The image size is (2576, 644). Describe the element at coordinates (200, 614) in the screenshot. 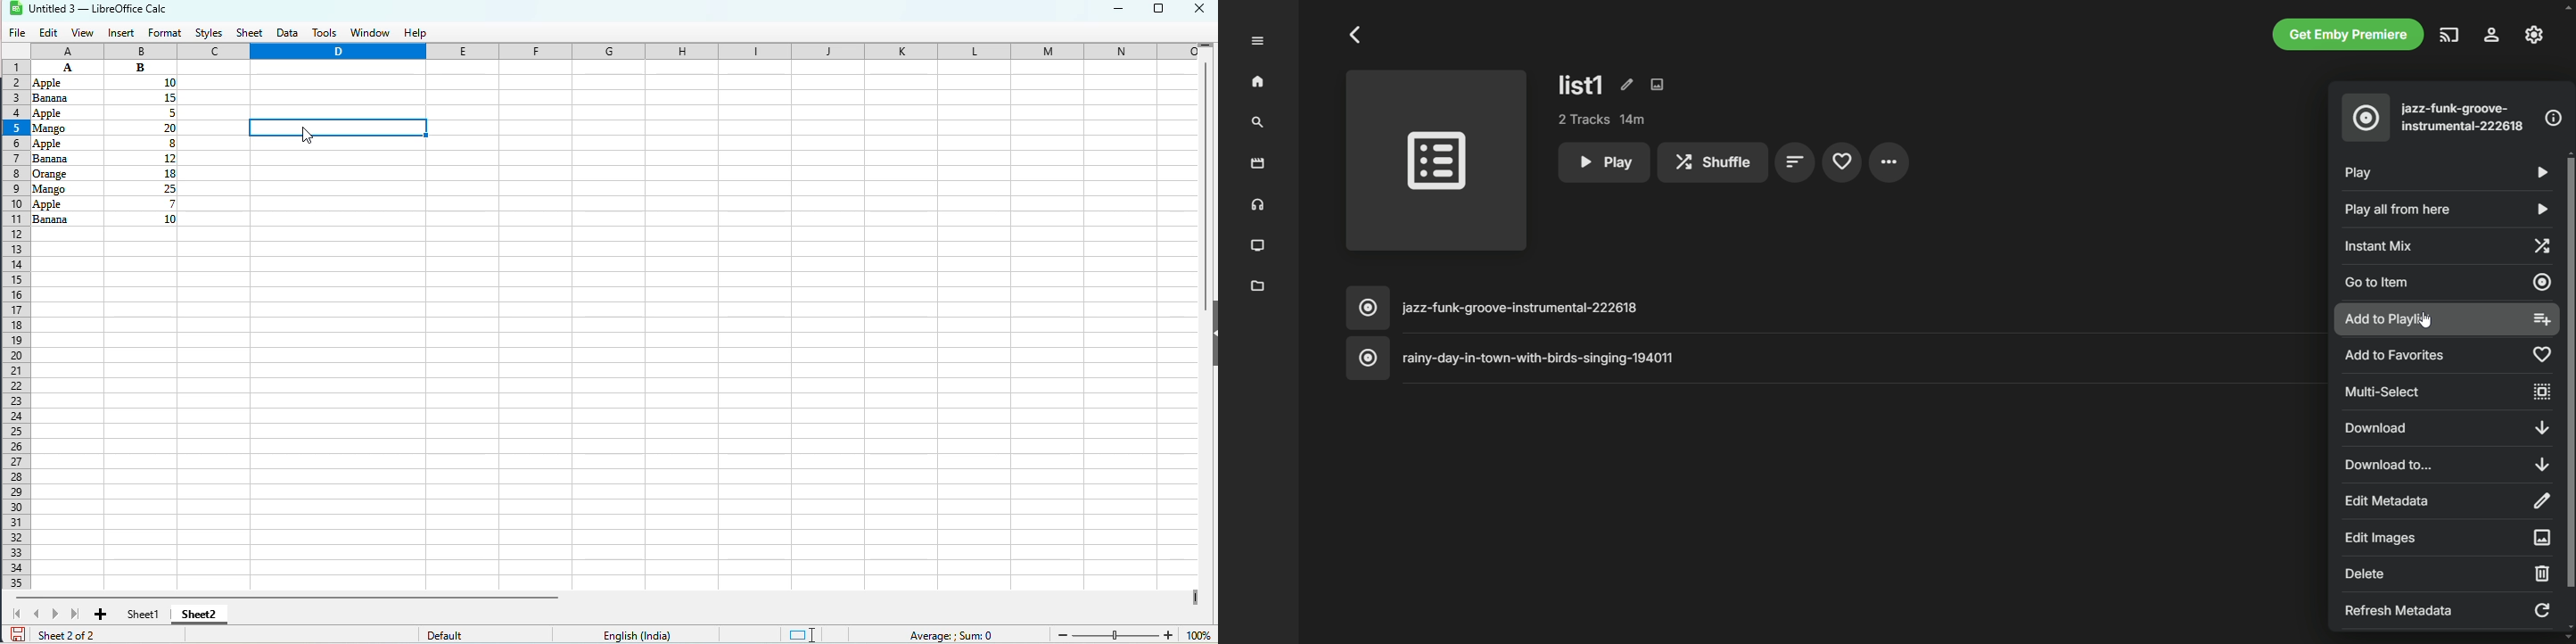

I see `sheet2` at that location.